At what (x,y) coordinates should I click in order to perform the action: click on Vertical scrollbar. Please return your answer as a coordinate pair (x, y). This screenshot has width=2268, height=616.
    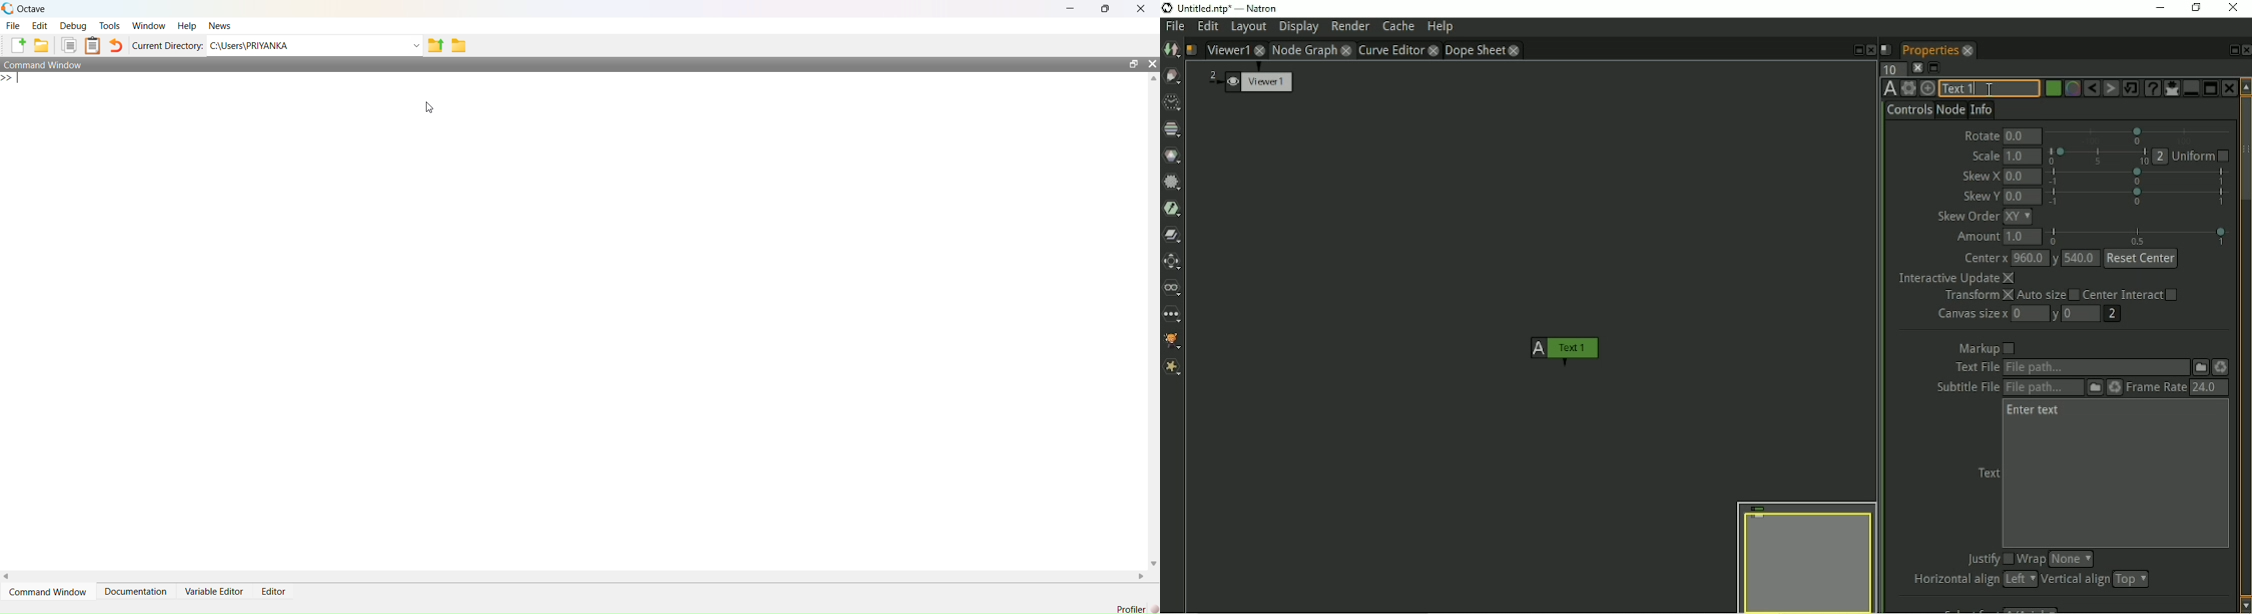
    Looking at the image, I should click on (2245, 345).